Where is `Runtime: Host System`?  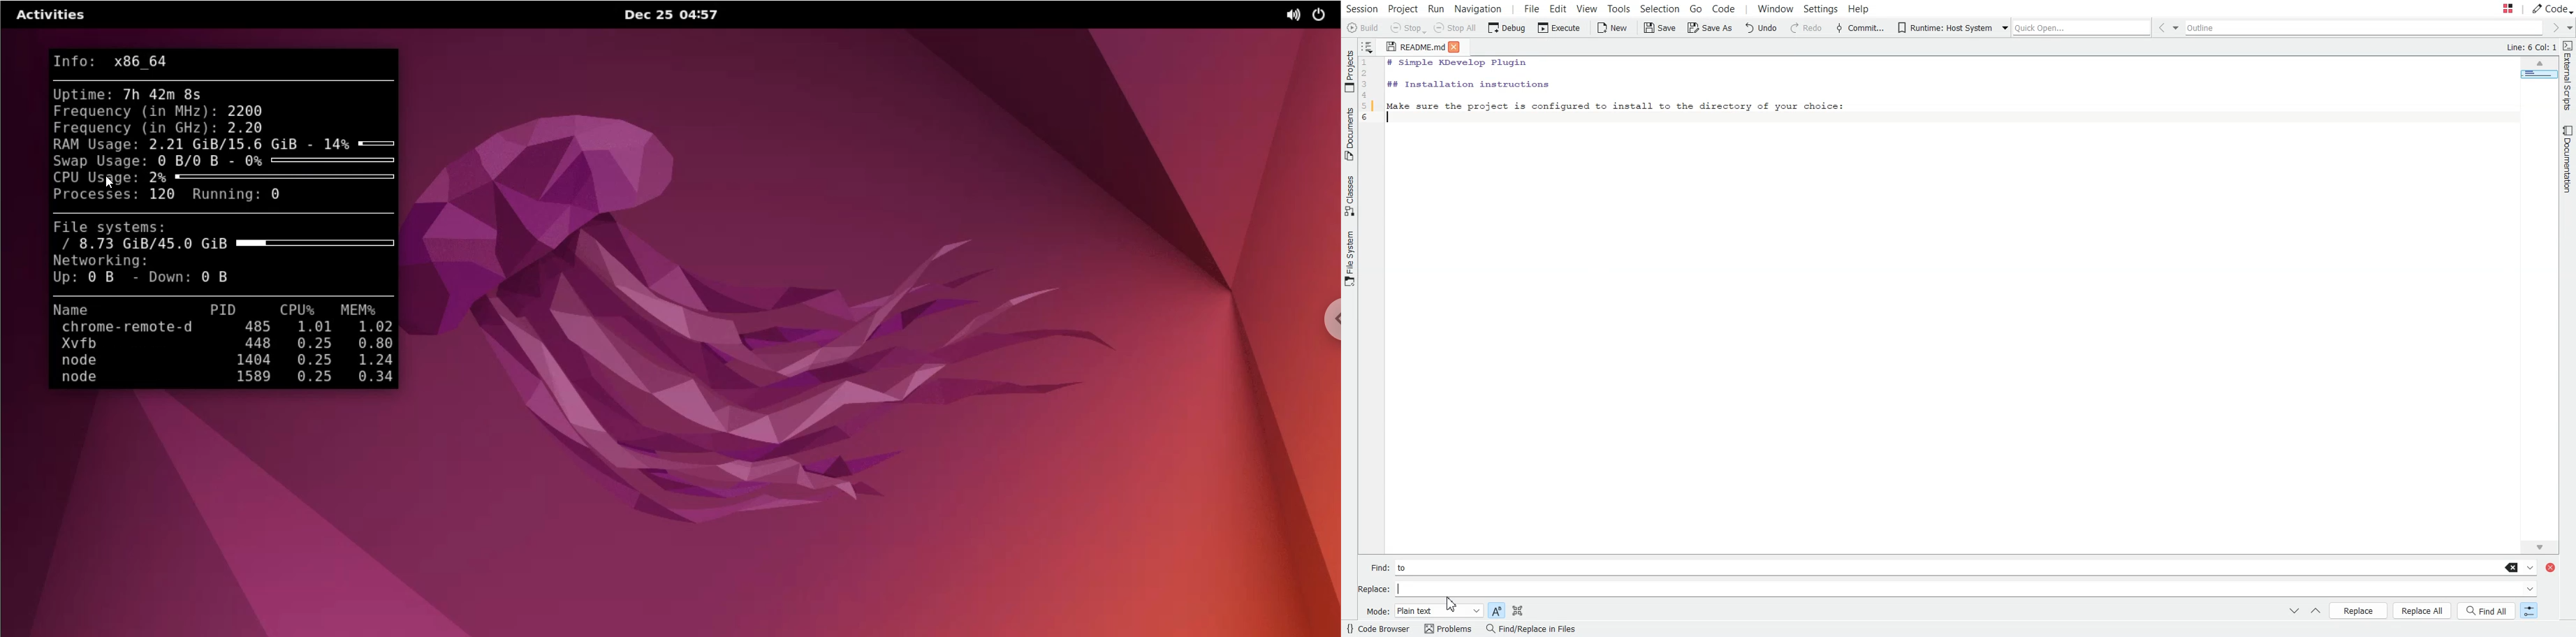
Runtime: Host System is located at coordinates (1944, 28).